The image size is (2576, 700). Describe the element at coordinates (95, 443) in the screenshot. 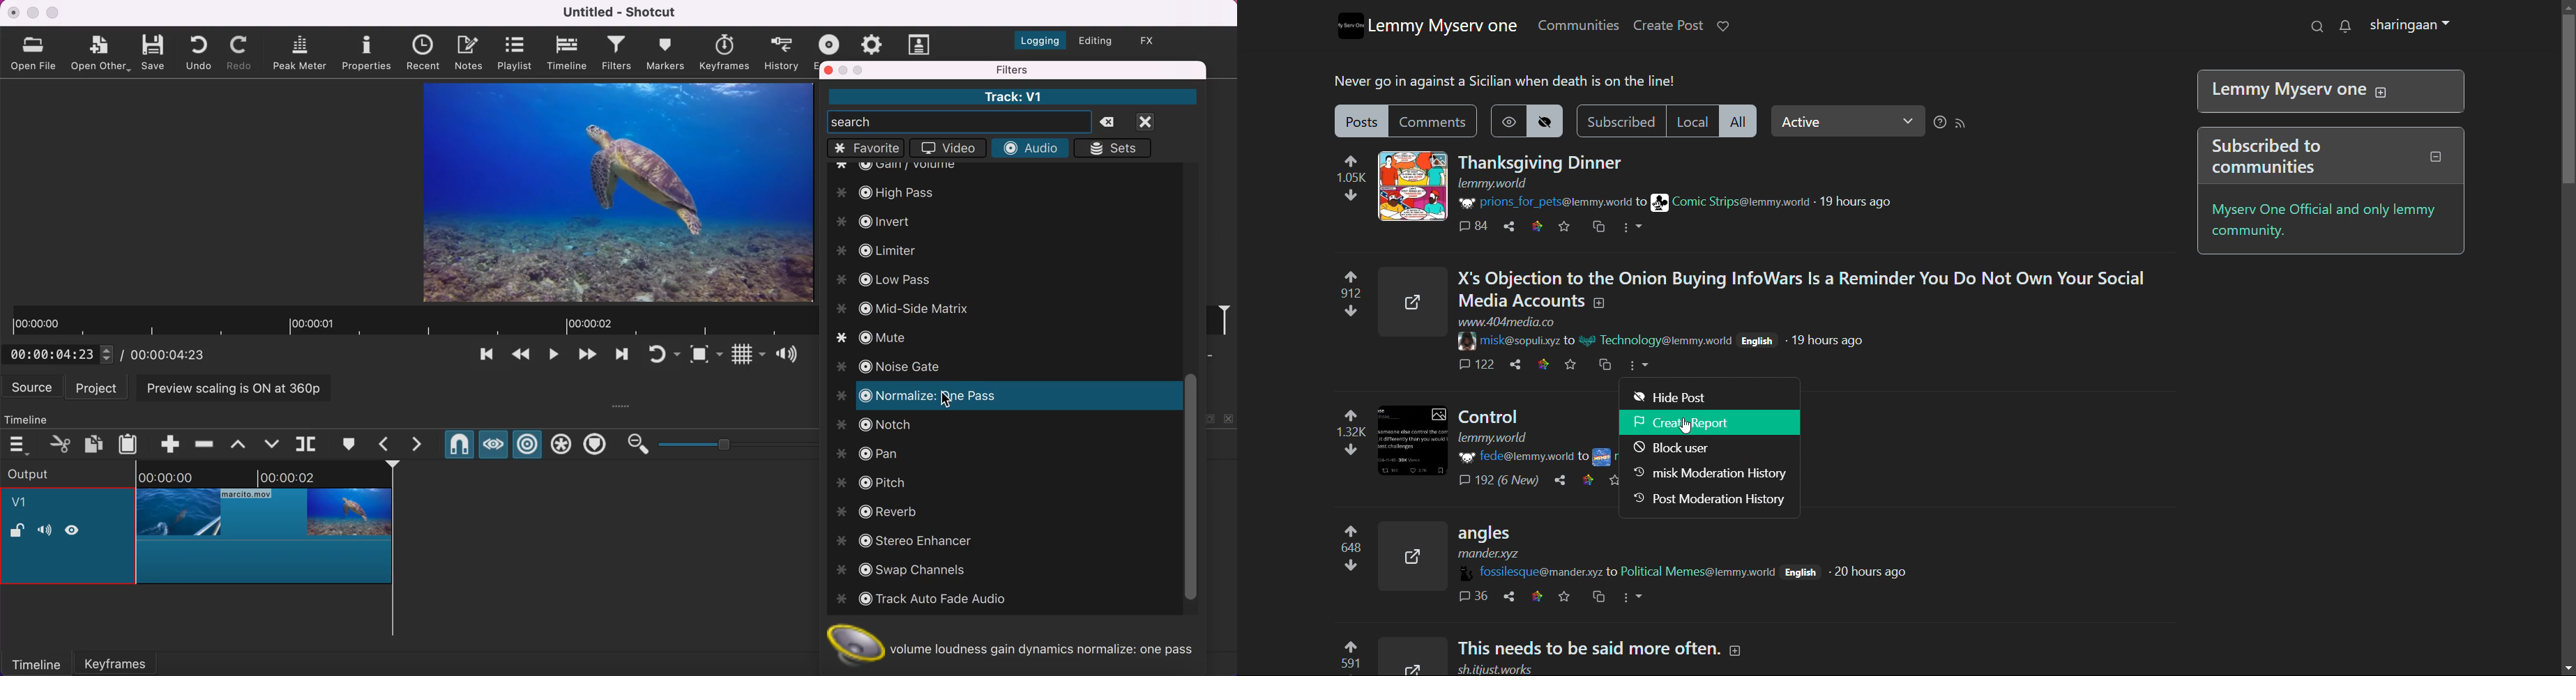

I see `copy` at that location.